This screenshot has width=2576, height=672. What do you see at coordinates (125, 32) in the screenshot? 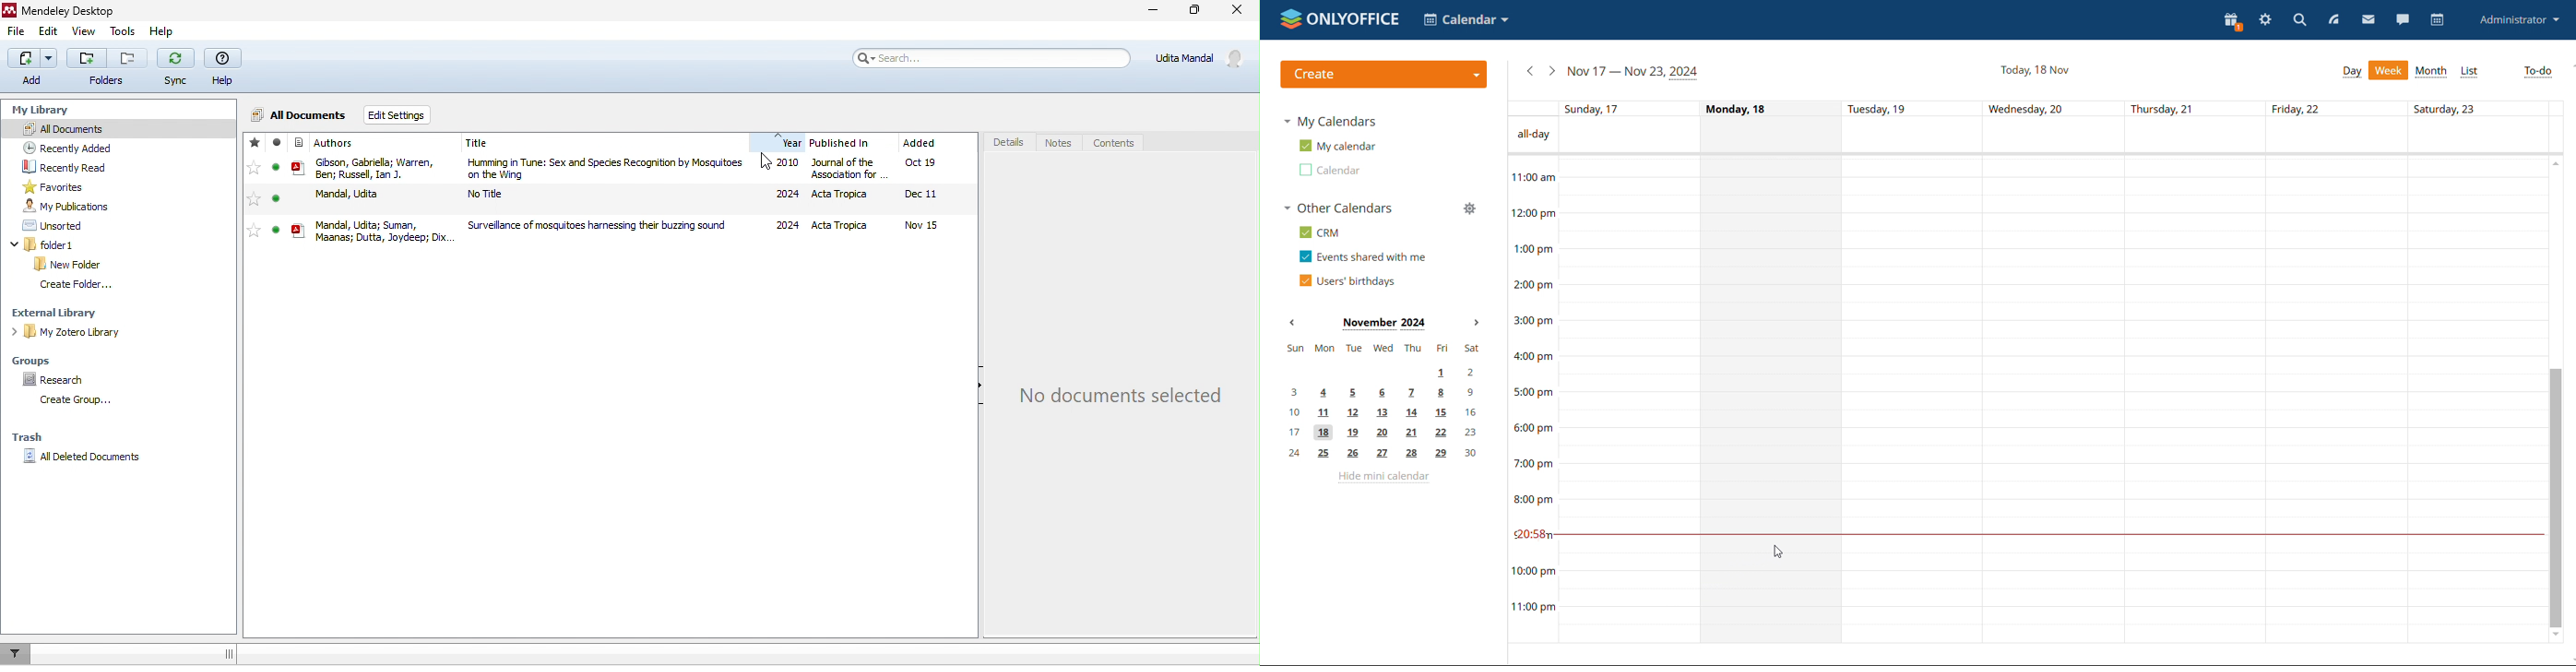
I see `tools` at bounding box center [125, 32].